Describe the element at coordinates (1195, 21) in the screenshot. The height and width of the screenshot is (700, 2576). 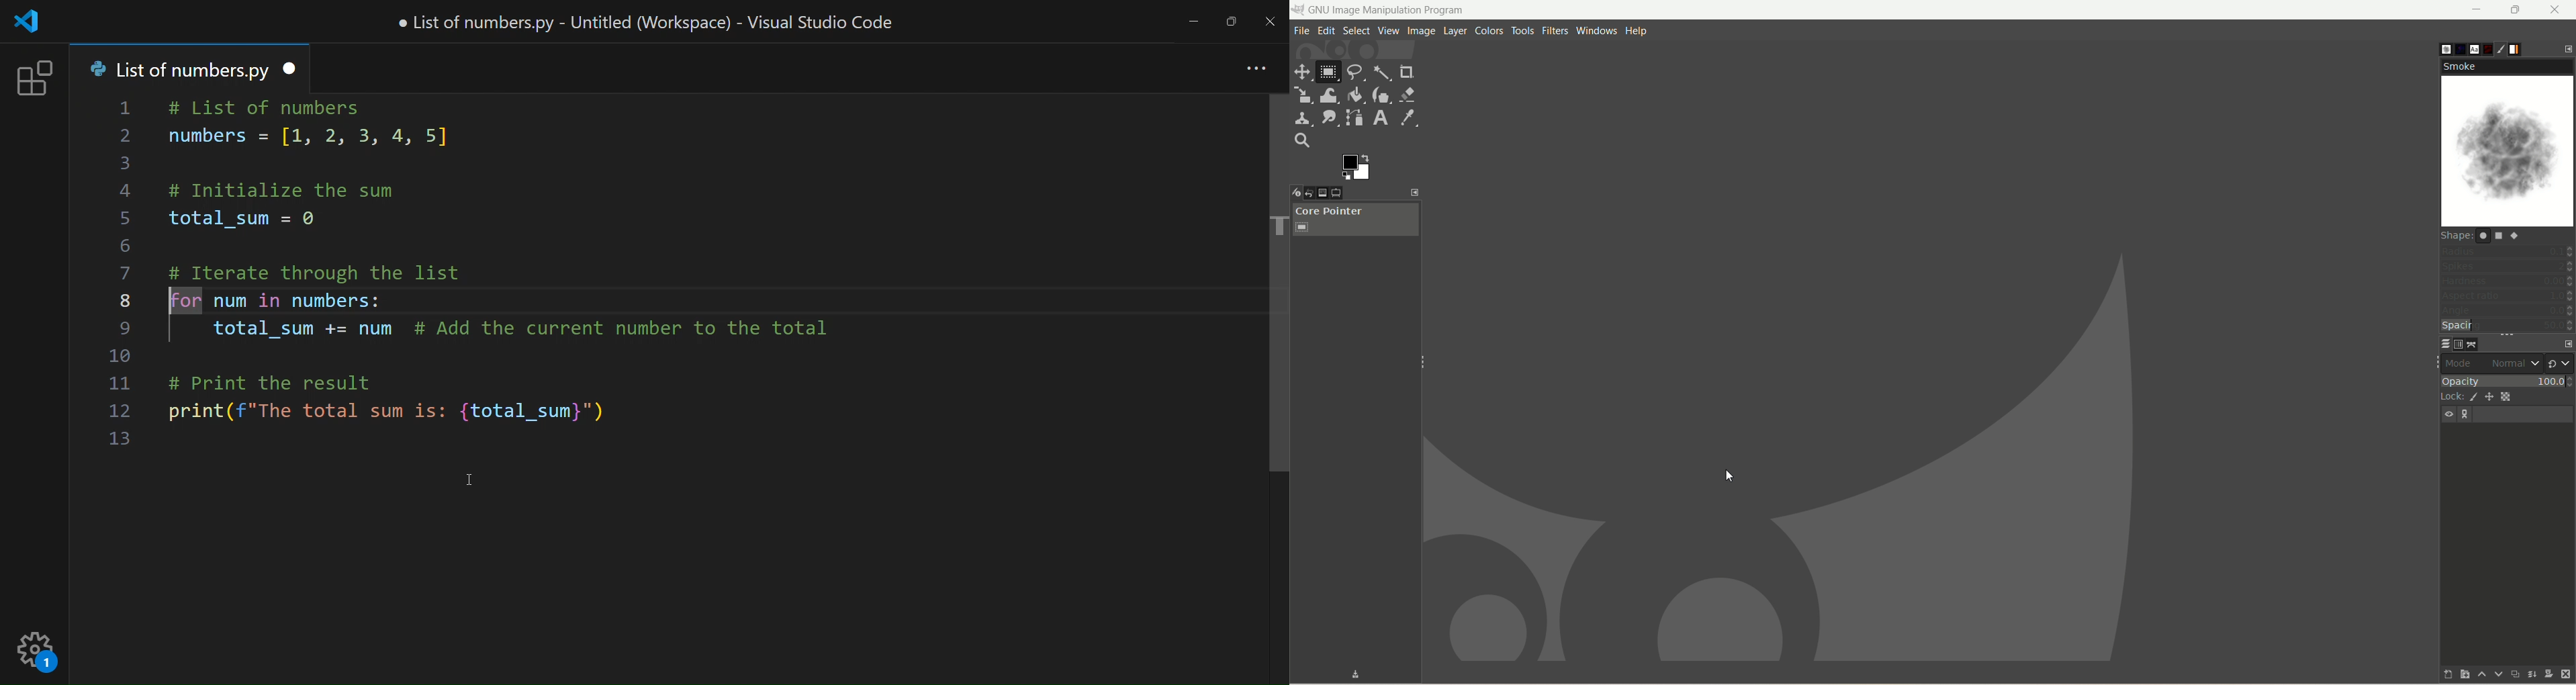
I see `minimize` at that location.